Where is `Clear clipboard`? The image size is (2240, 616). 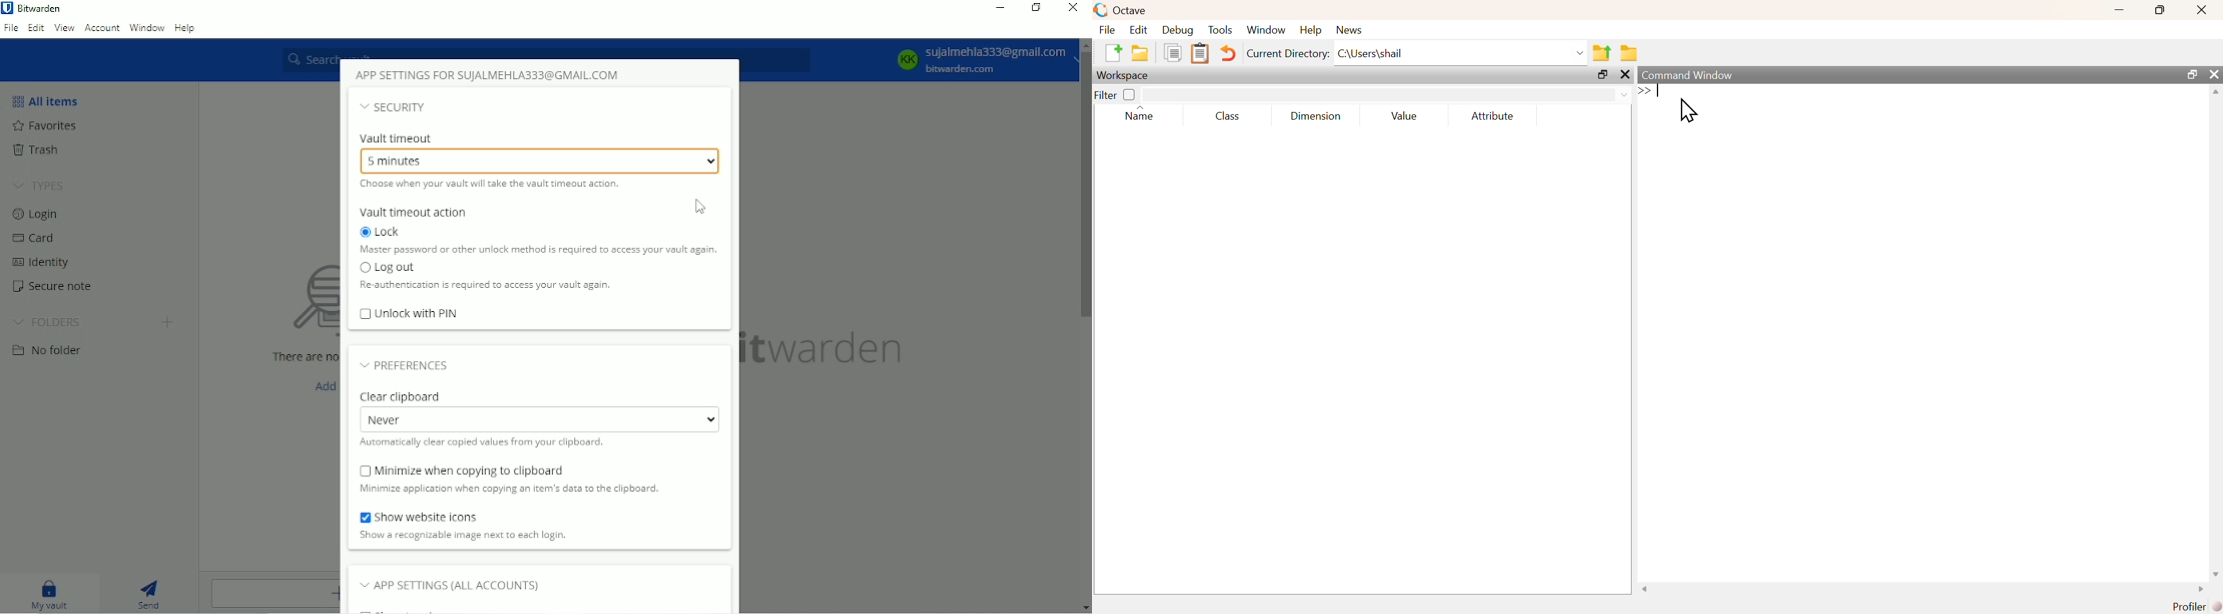
Clear clipboard is located at coordinates (401, 396).